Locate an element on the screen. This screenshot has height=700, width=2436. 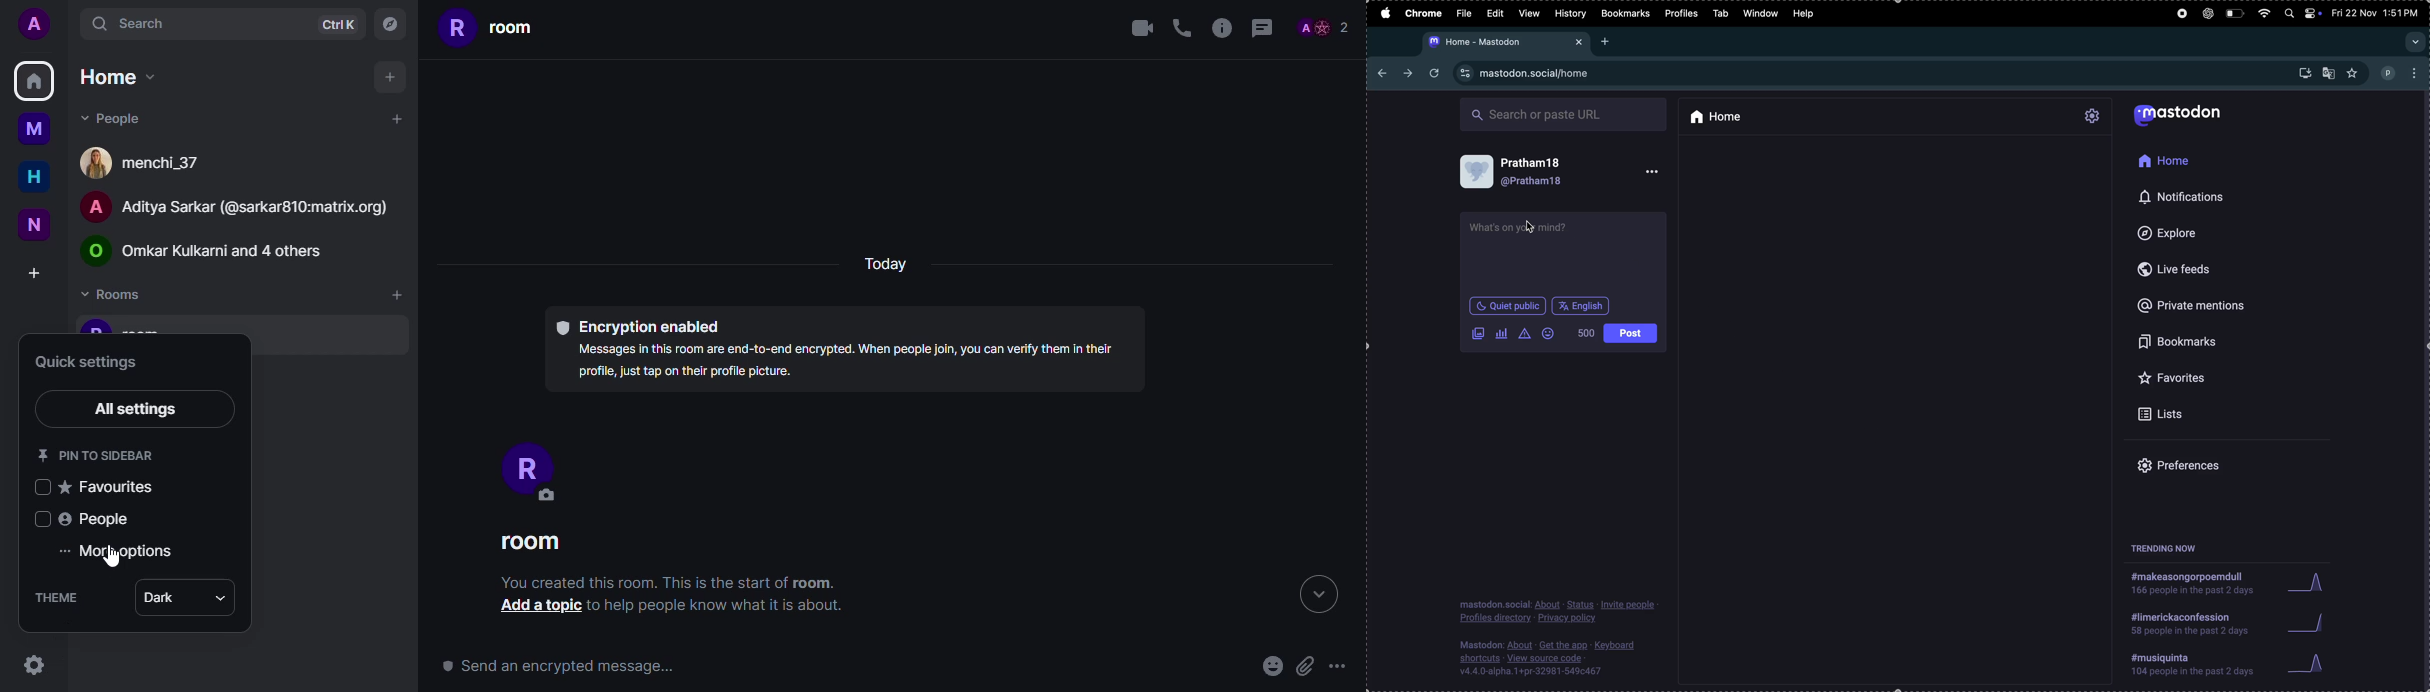
icon is located at coordinates (43, 518).